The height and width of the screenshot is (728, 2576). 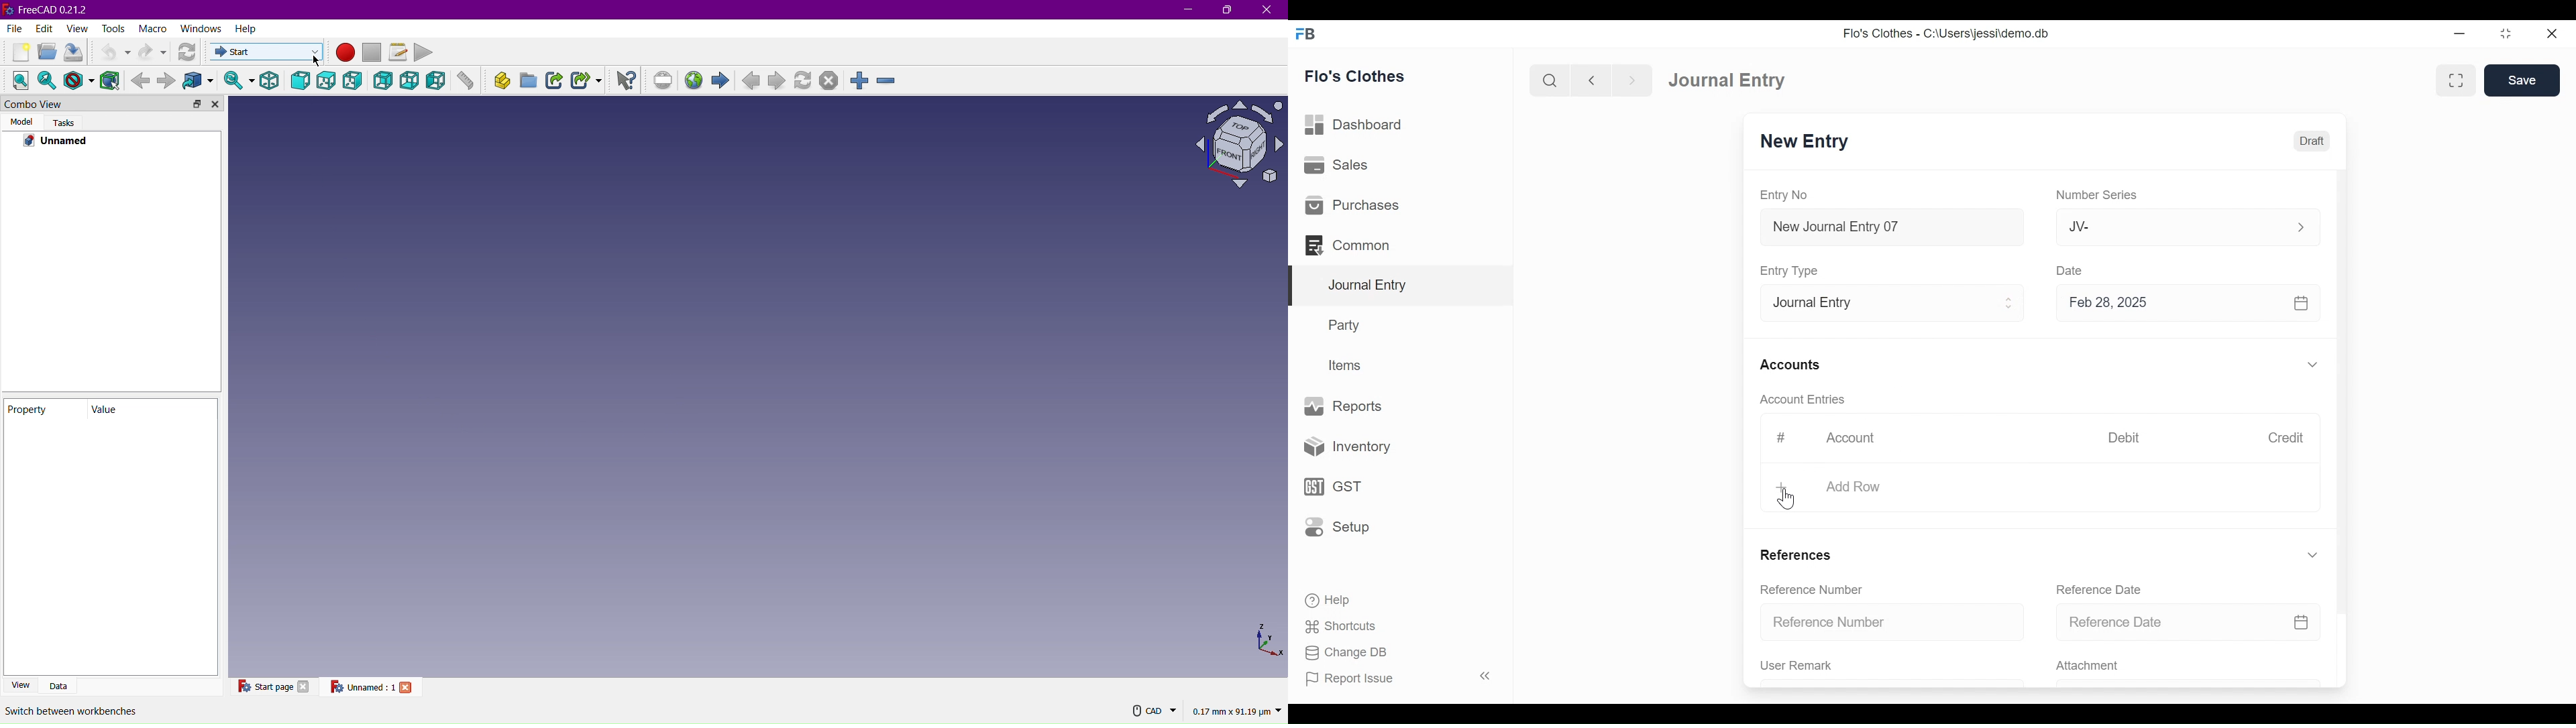 I want to click on Front, so click(x=301, y=82).